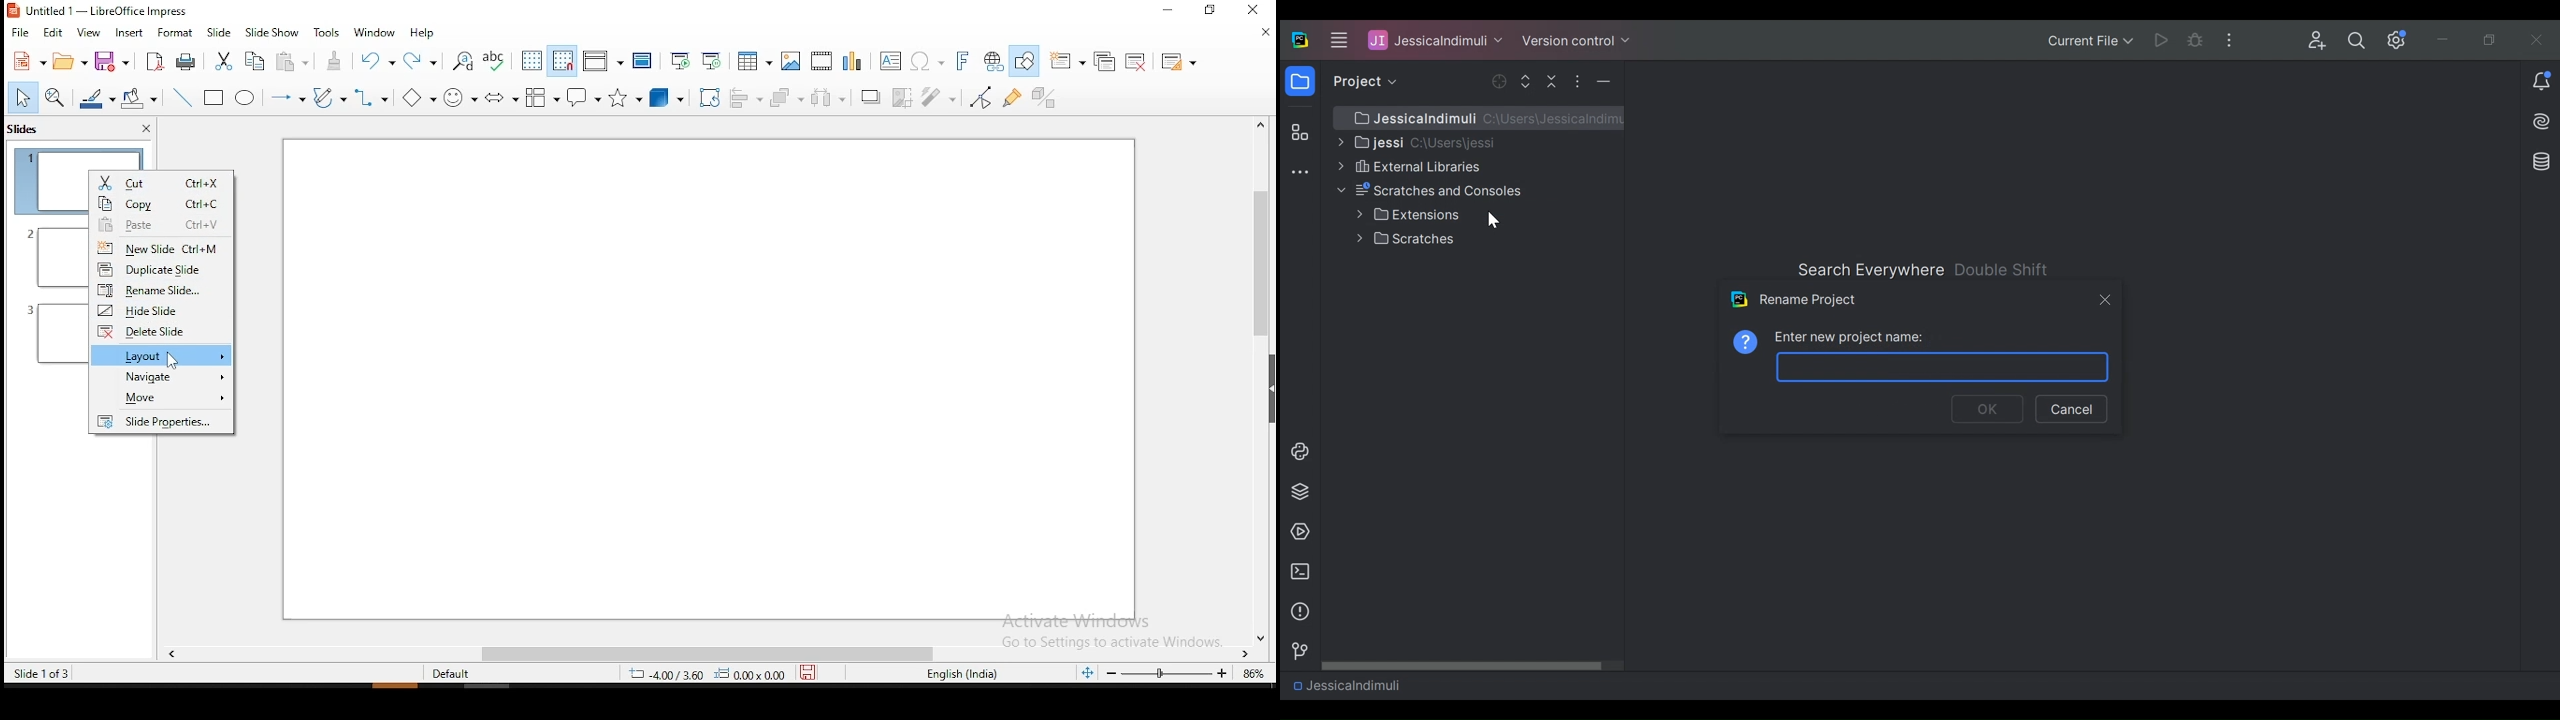 The height and width of the screenshot is (728, 2576). I want to click on line color, so click(96, 99).